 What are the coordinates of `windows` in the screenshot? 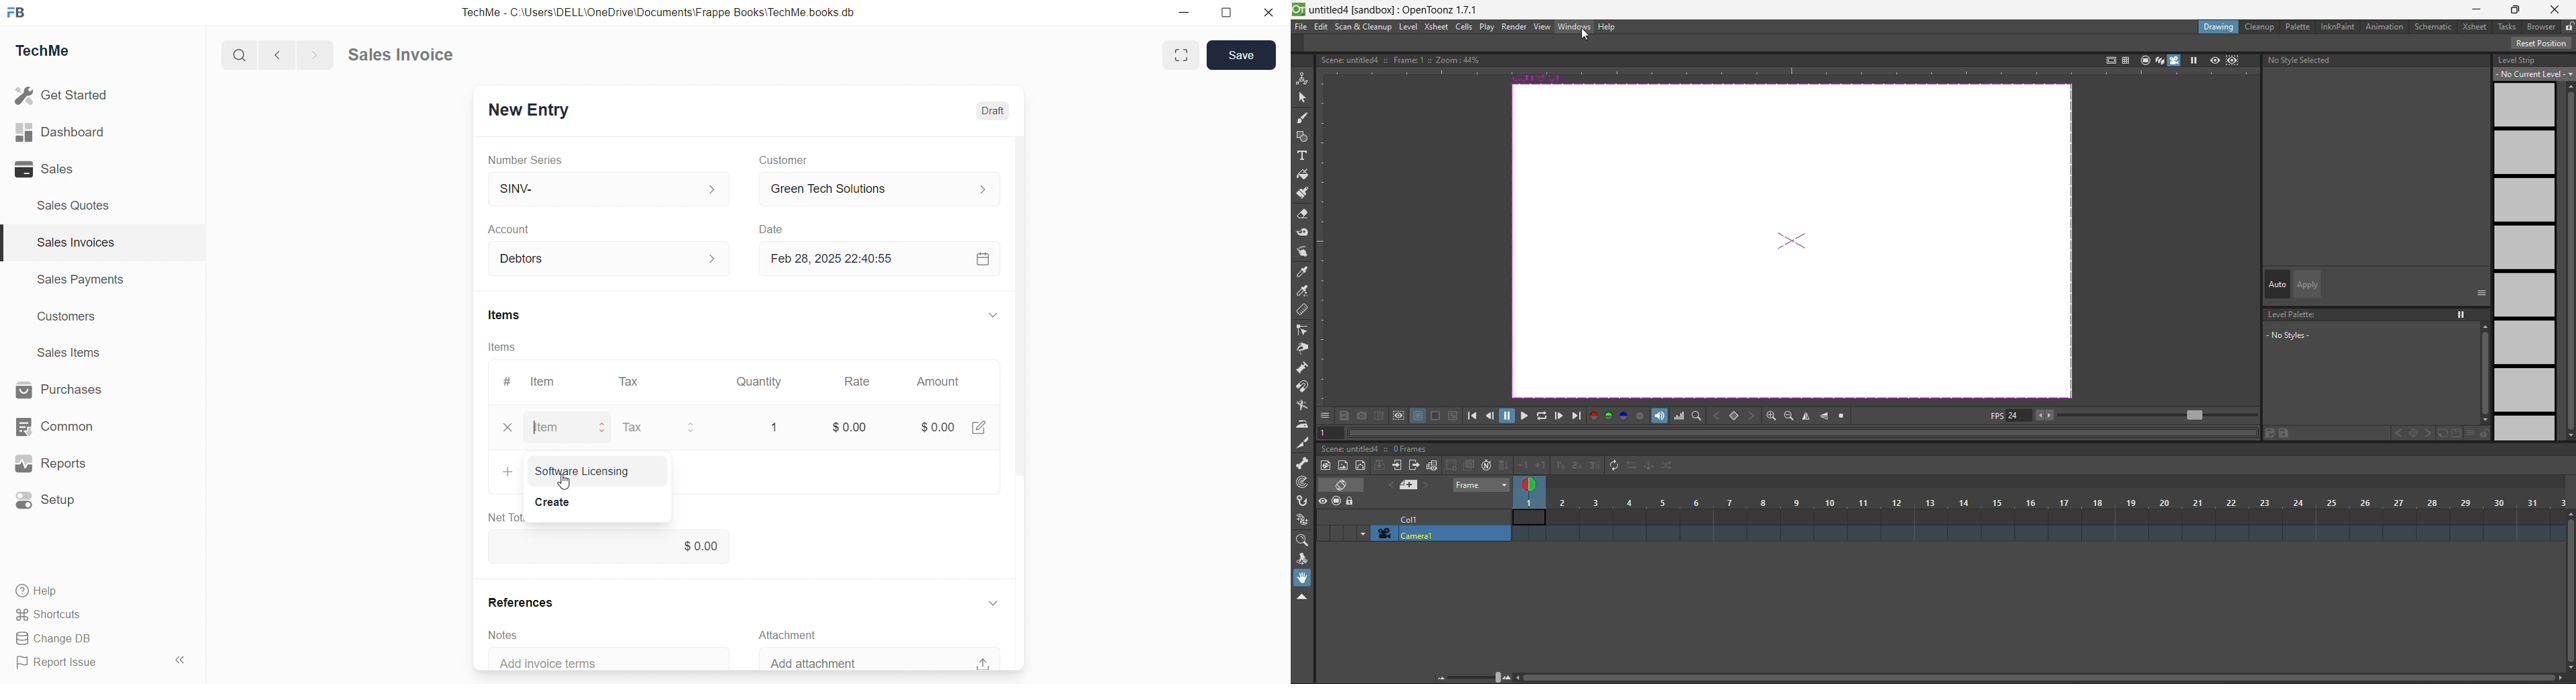 It's located at (1575, 25).